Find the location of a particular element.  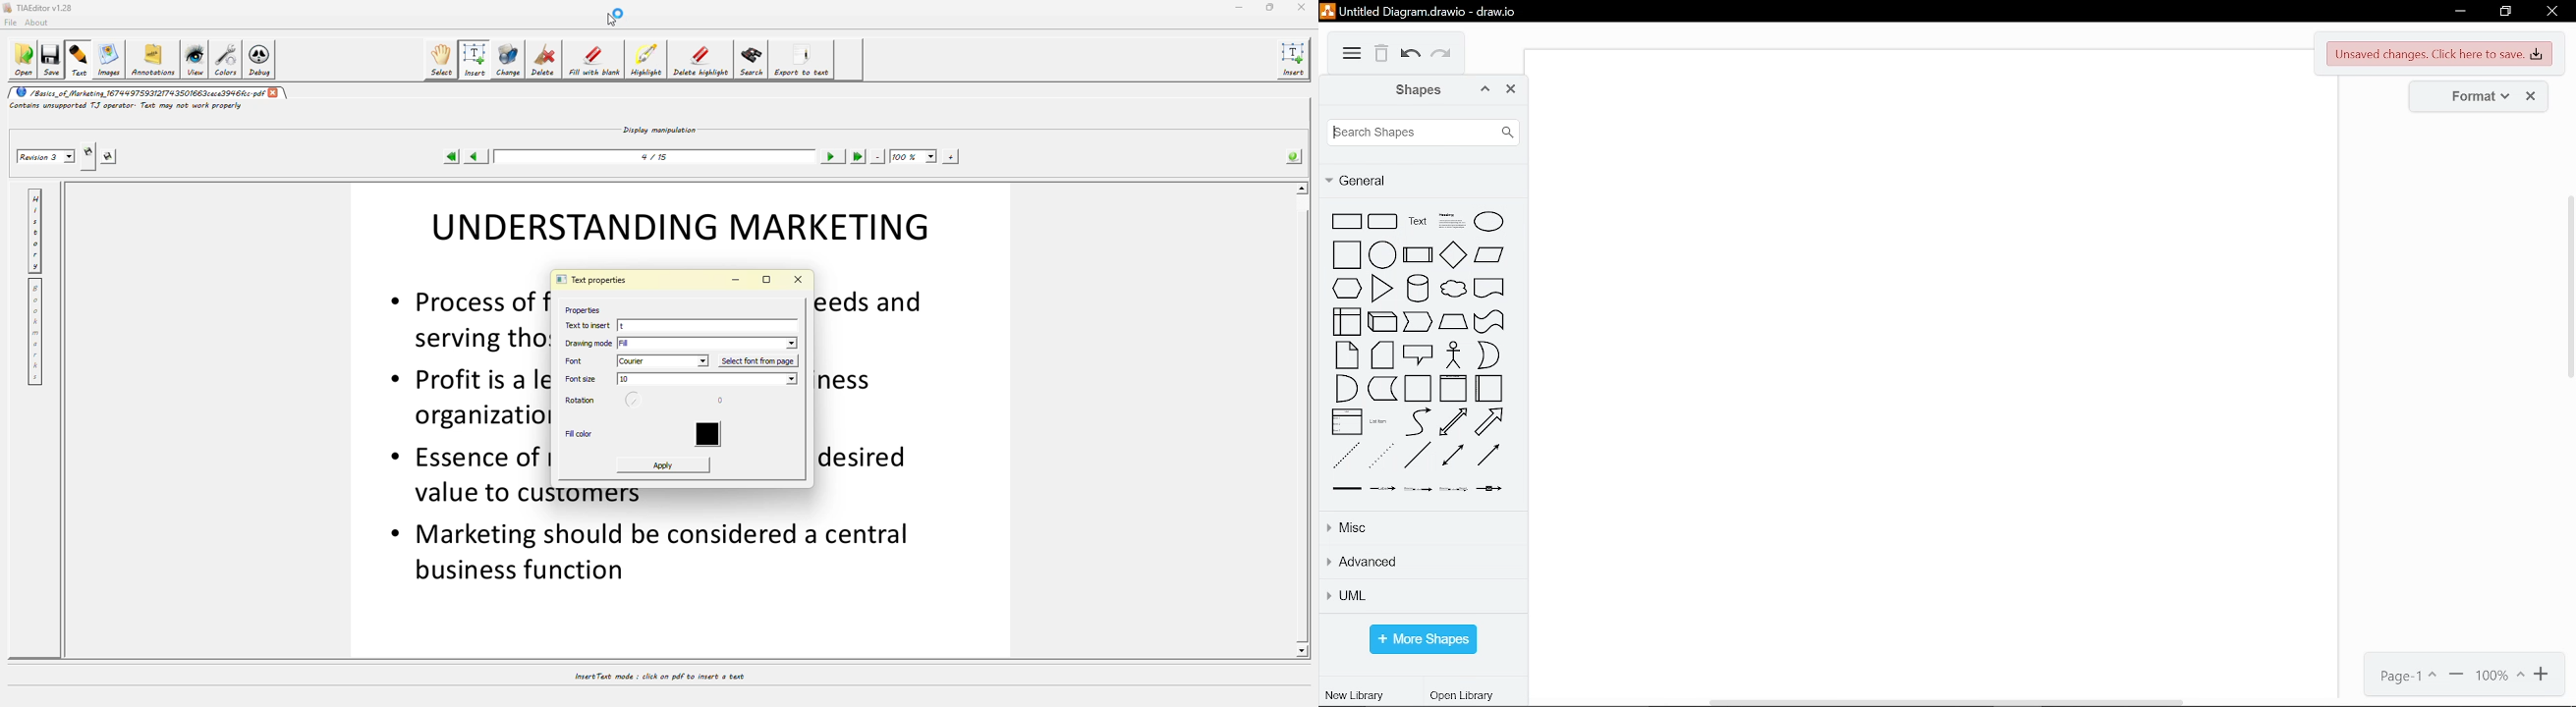

diagram is located at coordinates (1352, 54).